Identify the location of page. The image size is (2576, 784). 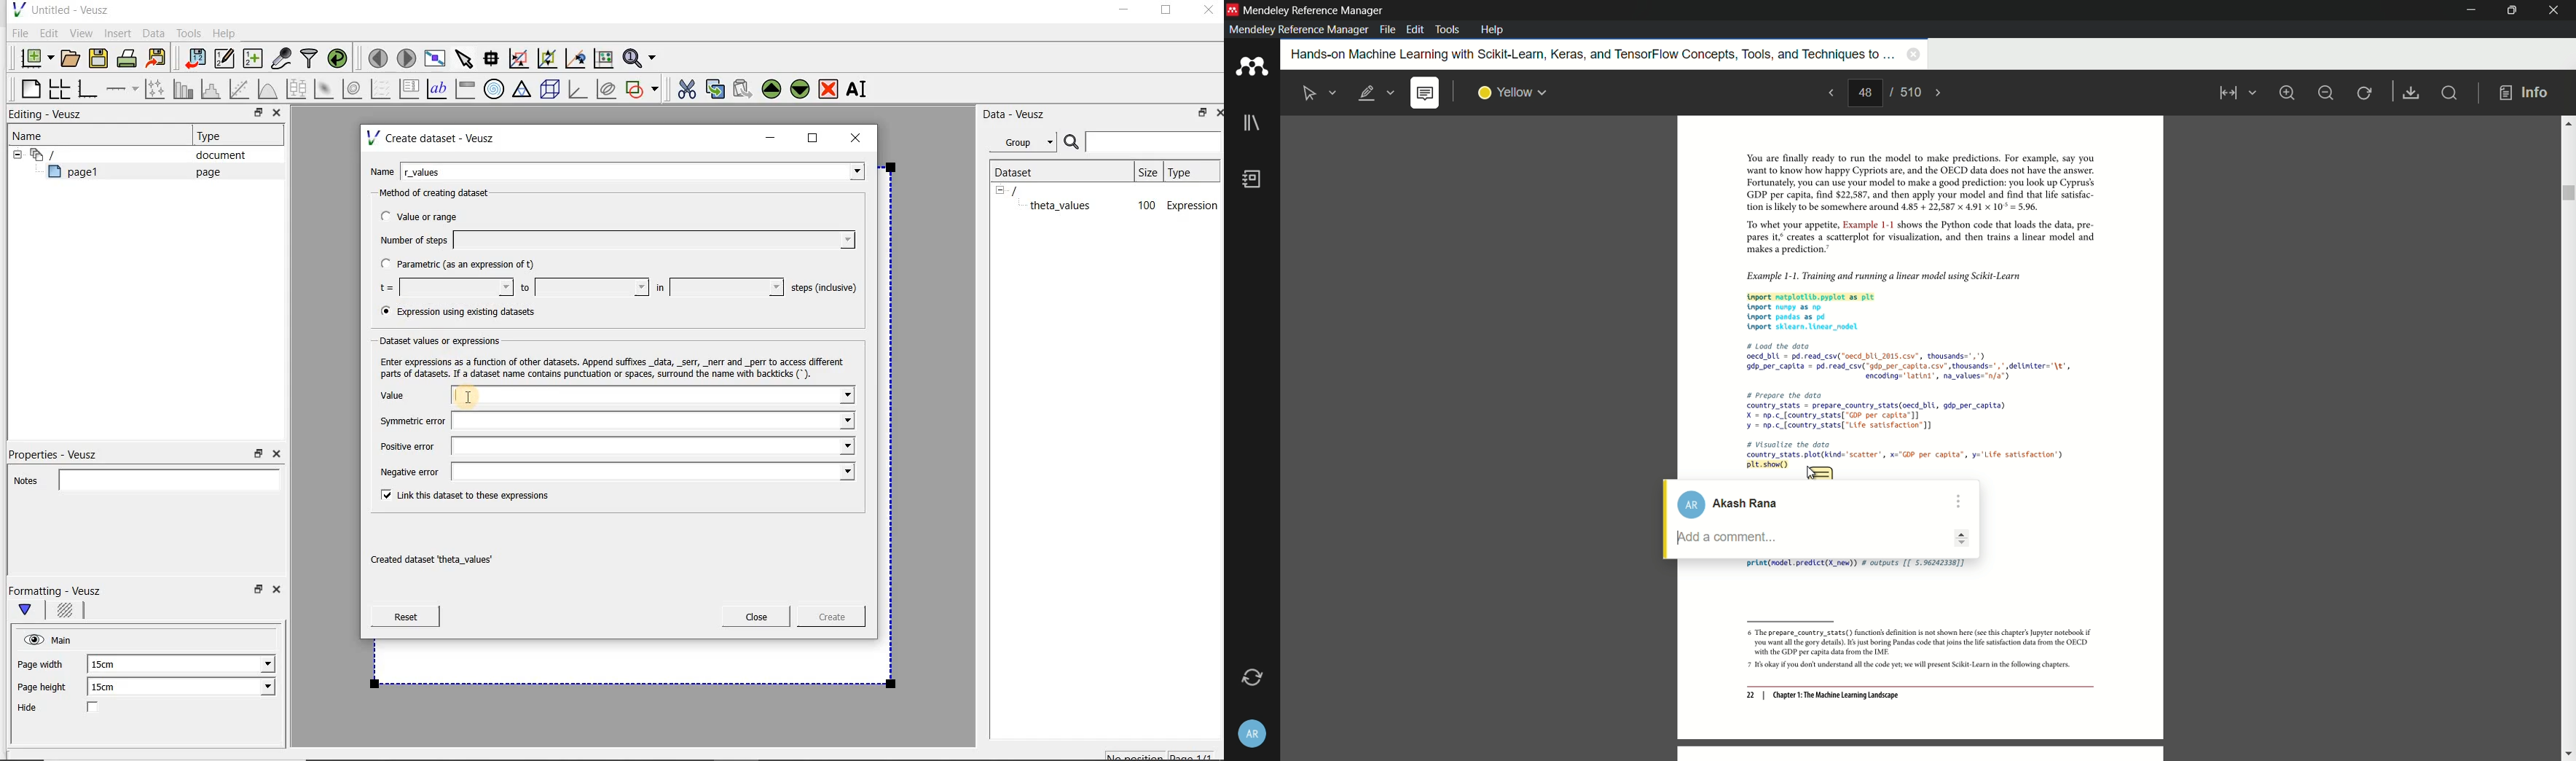
(205, 172).